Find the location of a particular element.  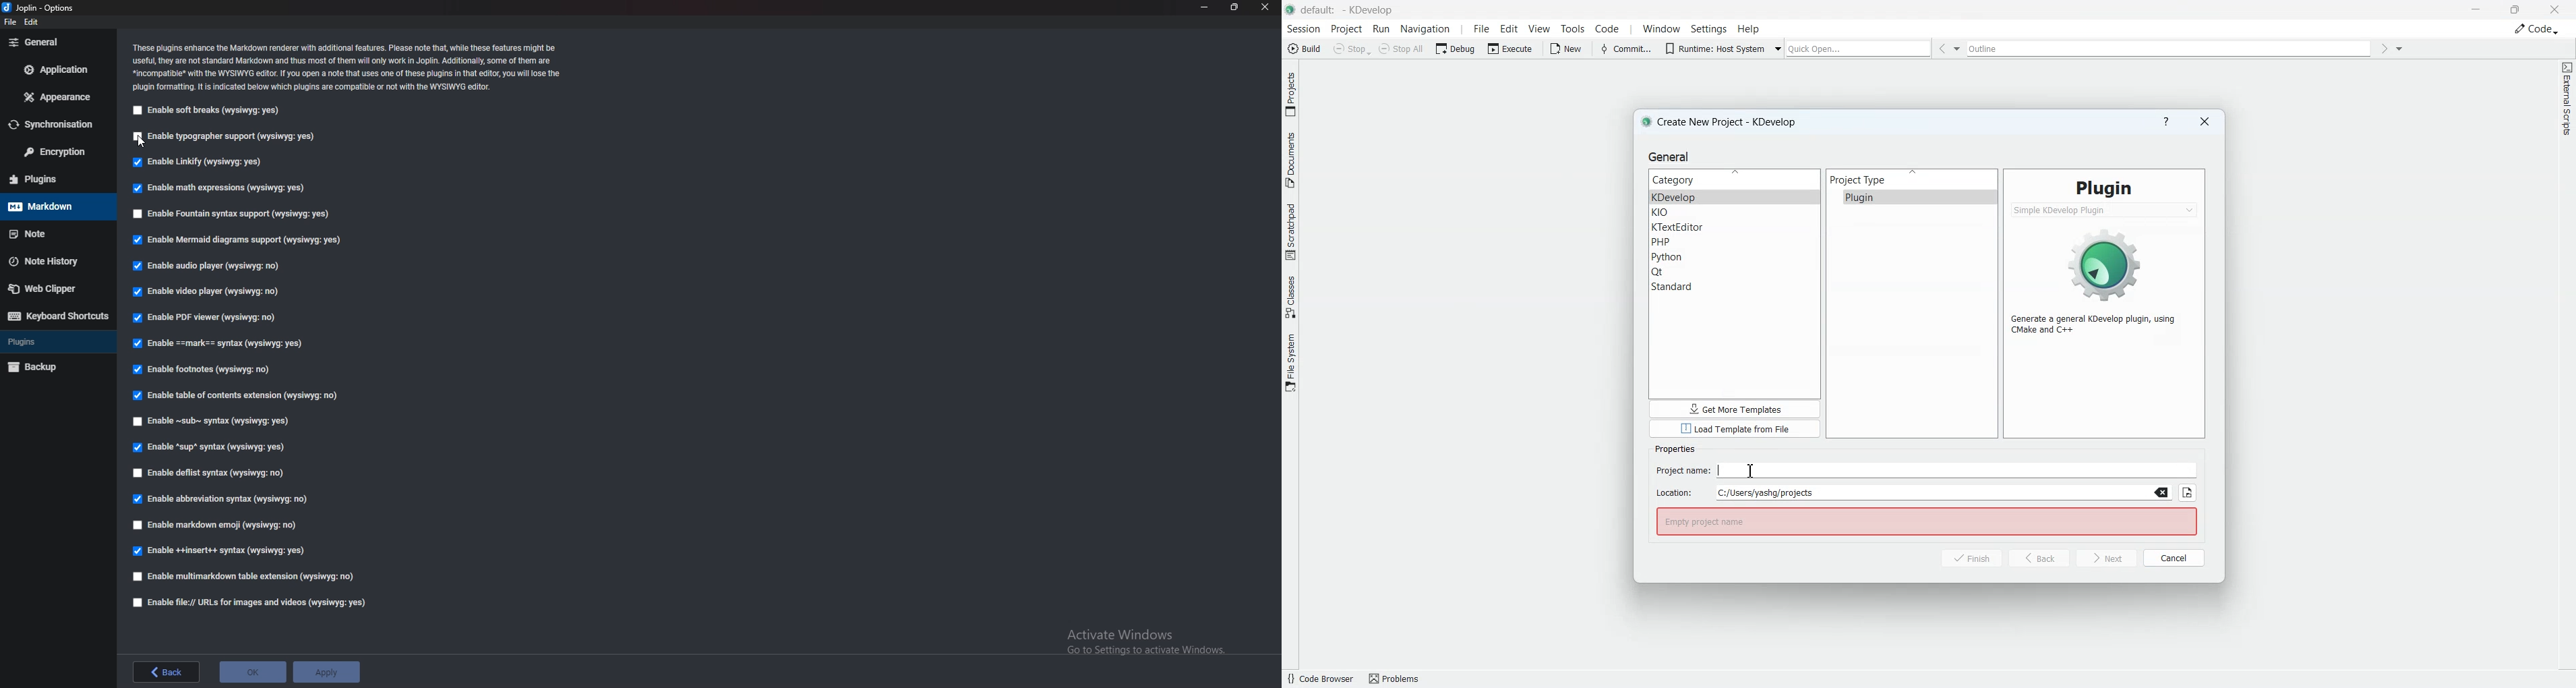

info is located at coordinates (349, 67).